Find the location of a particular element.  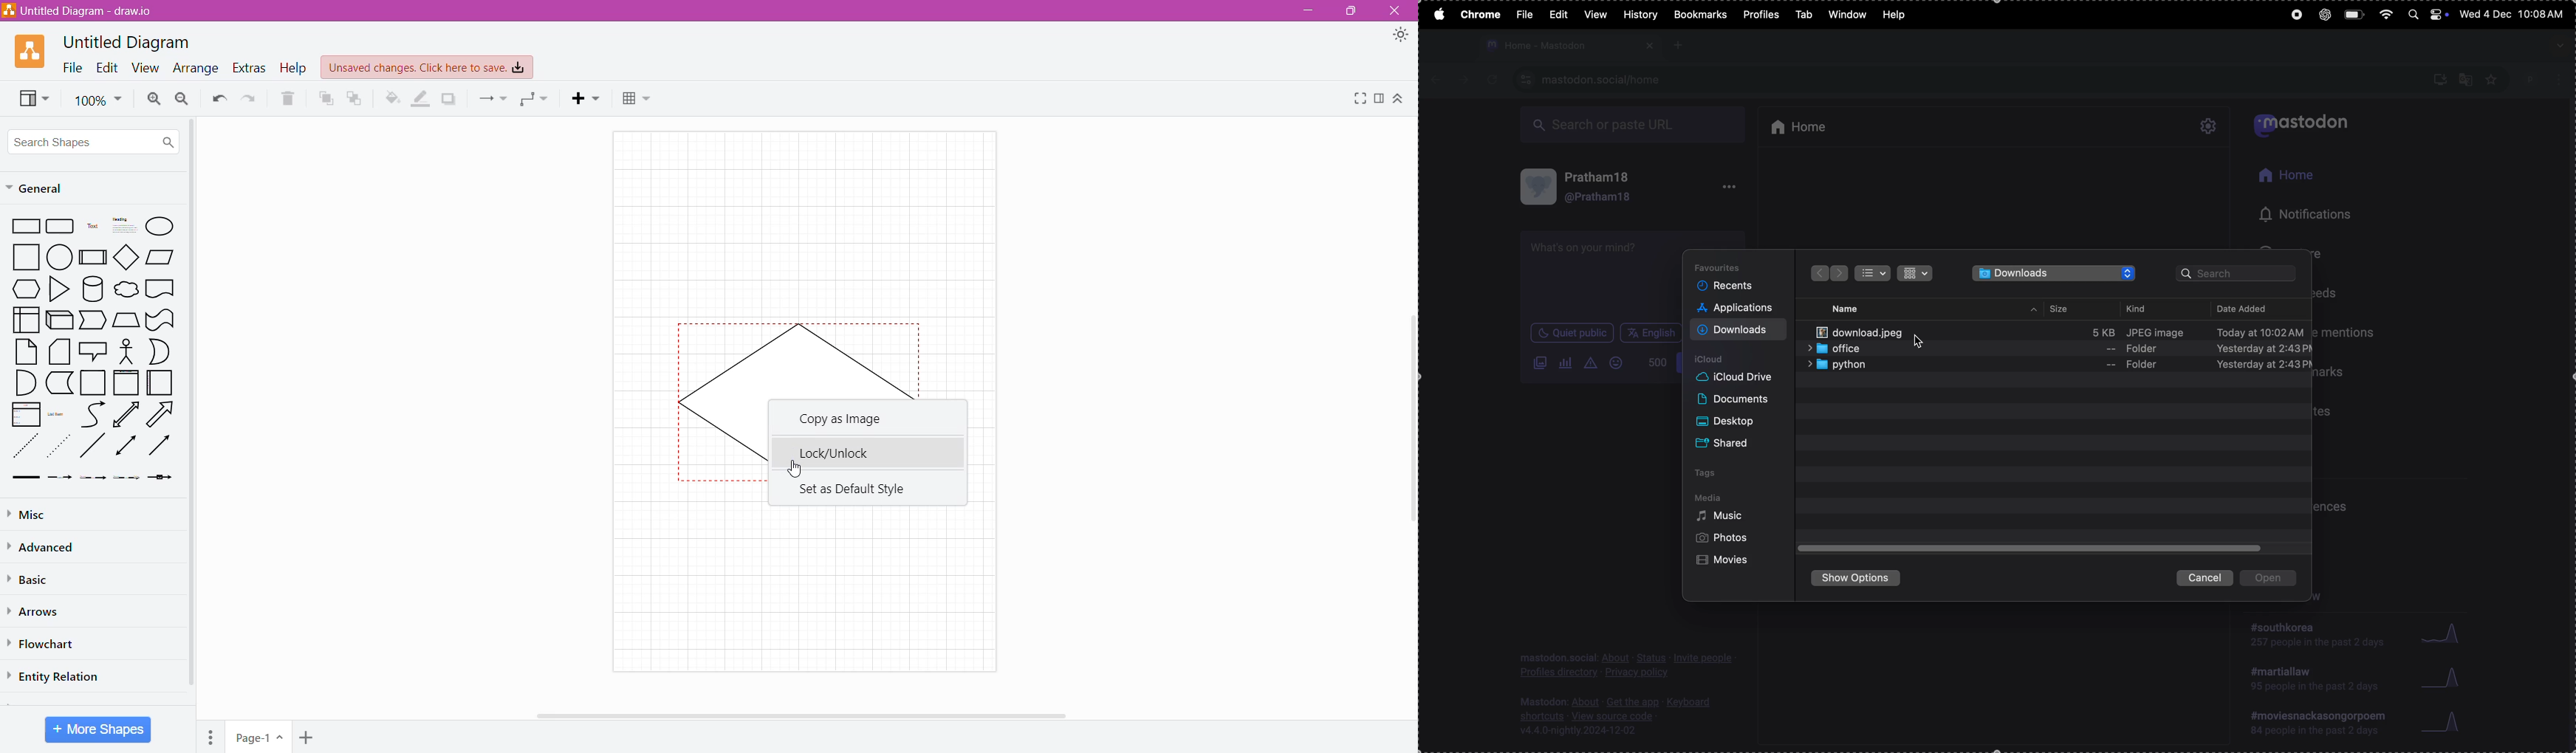

graph is located at coordinates (2445, 724).